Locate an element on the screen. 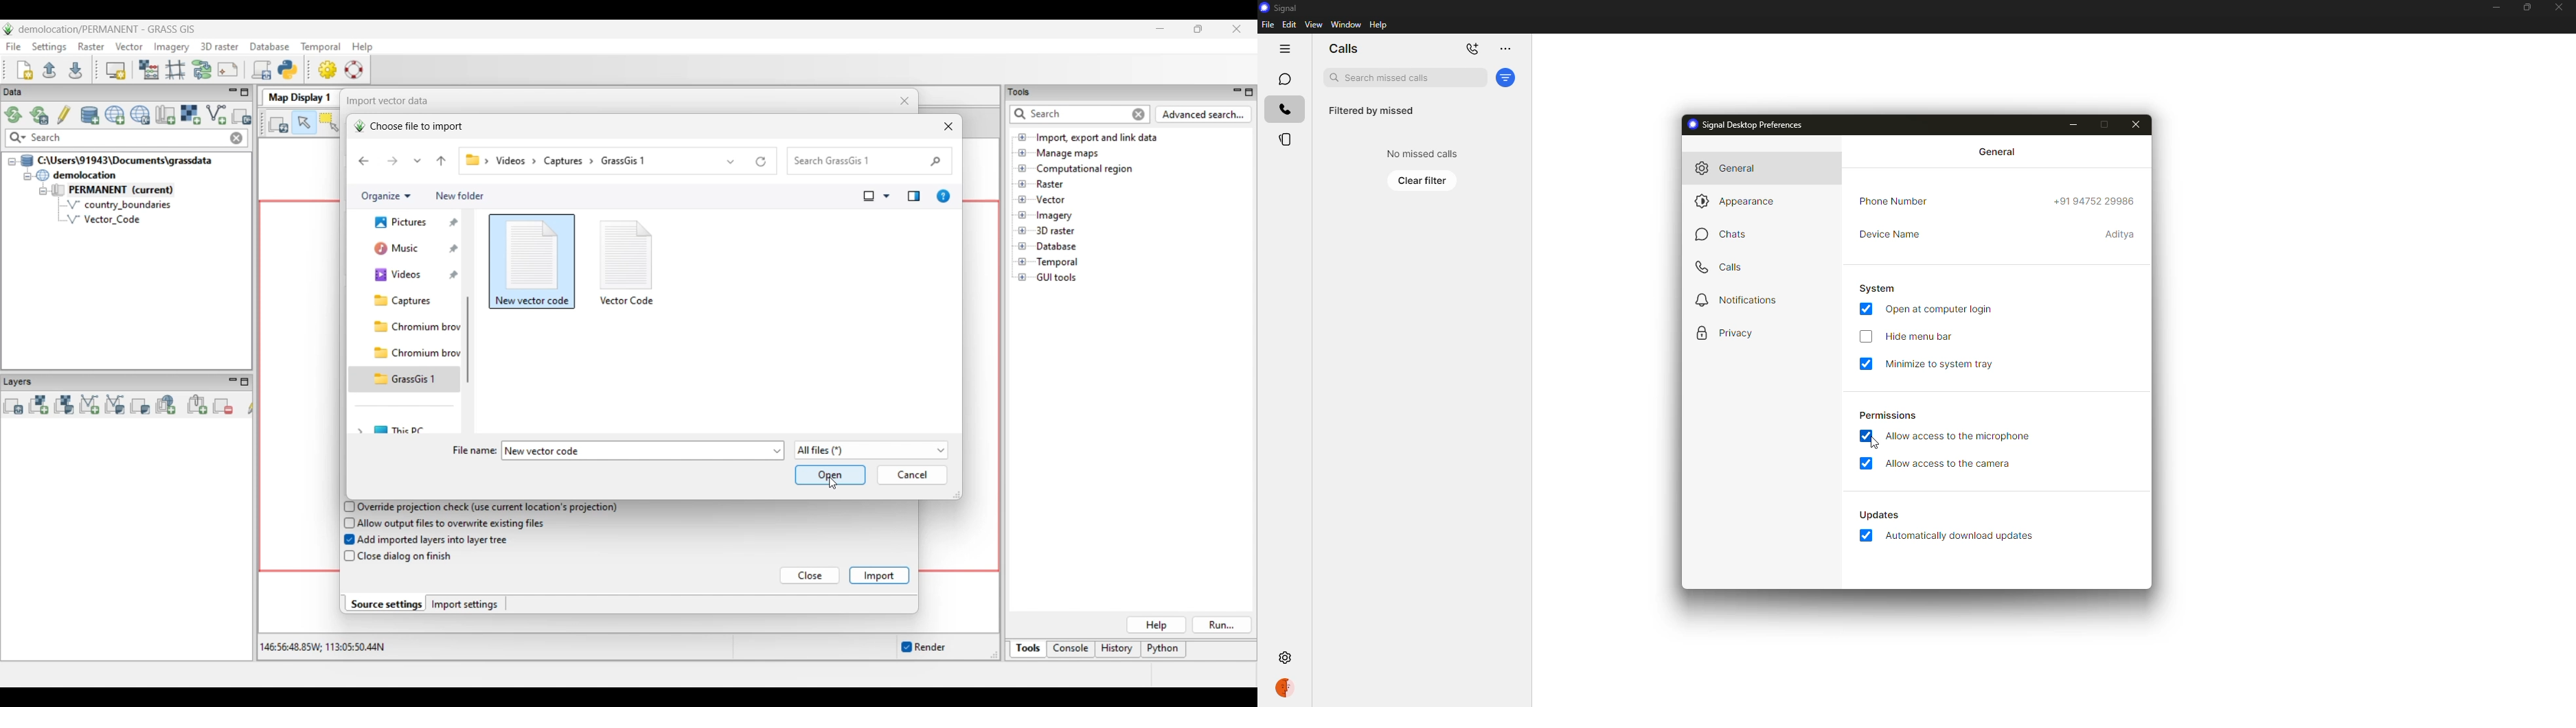  Search specific maps is located at coordinates (16, 138).